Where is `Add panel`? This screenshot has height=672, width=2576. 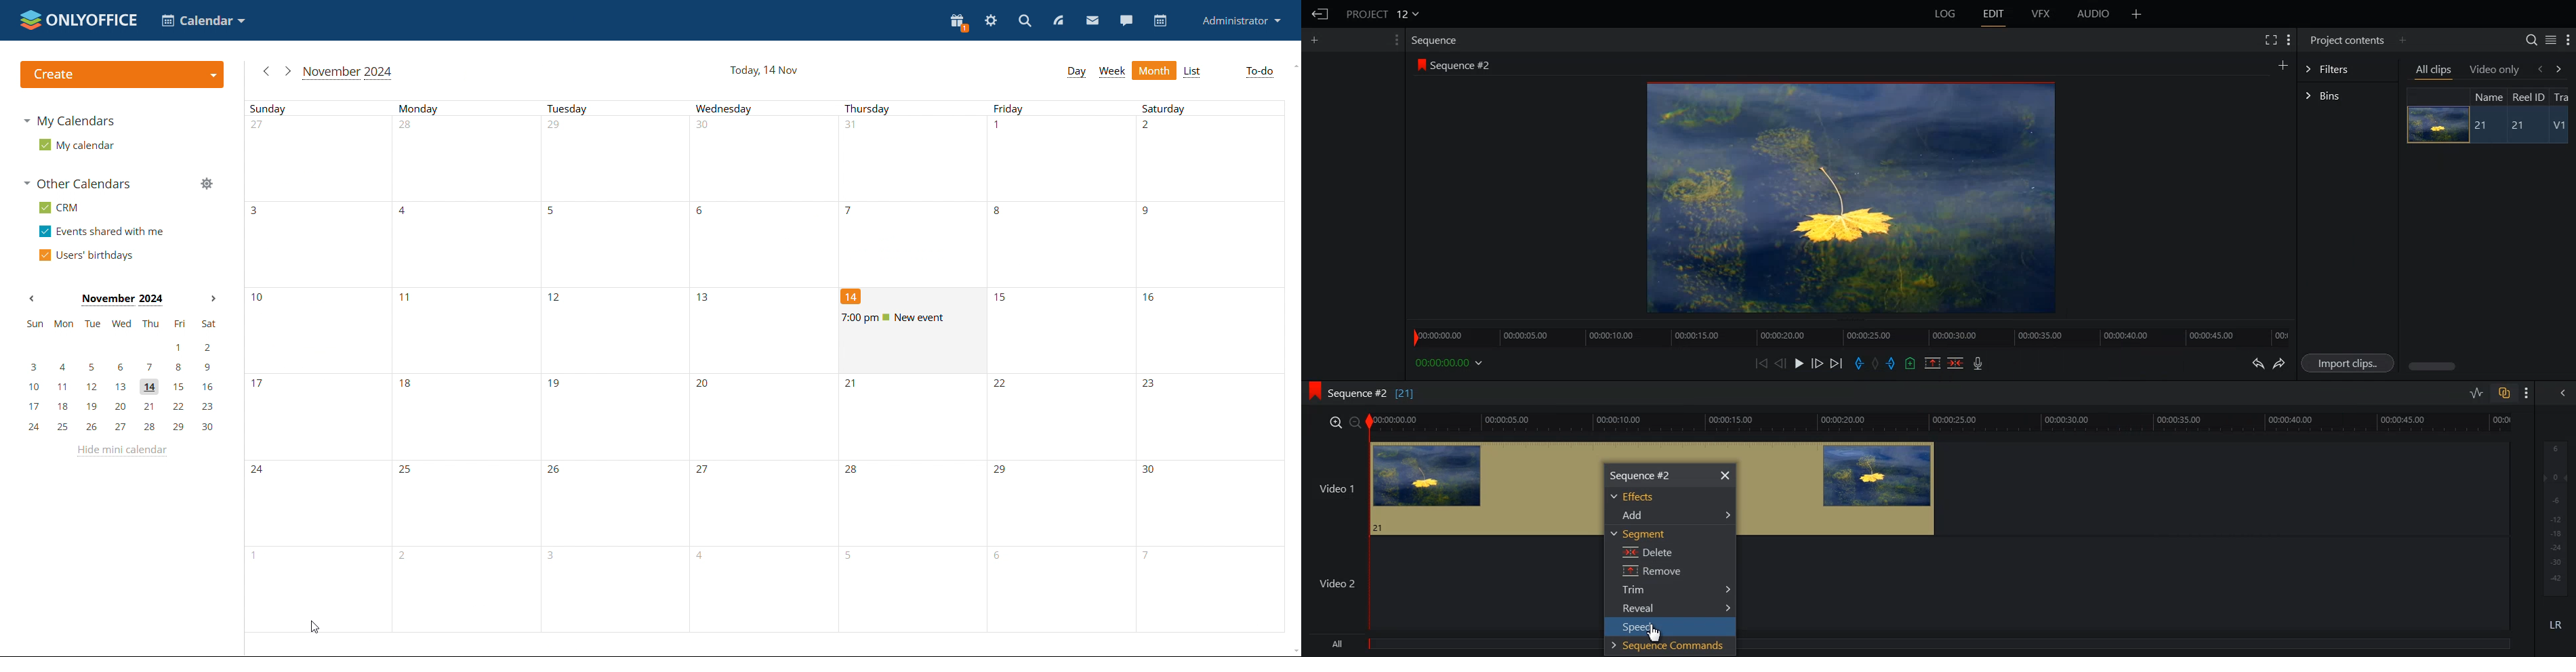
Add panel is located at coordinates (2283, 64).